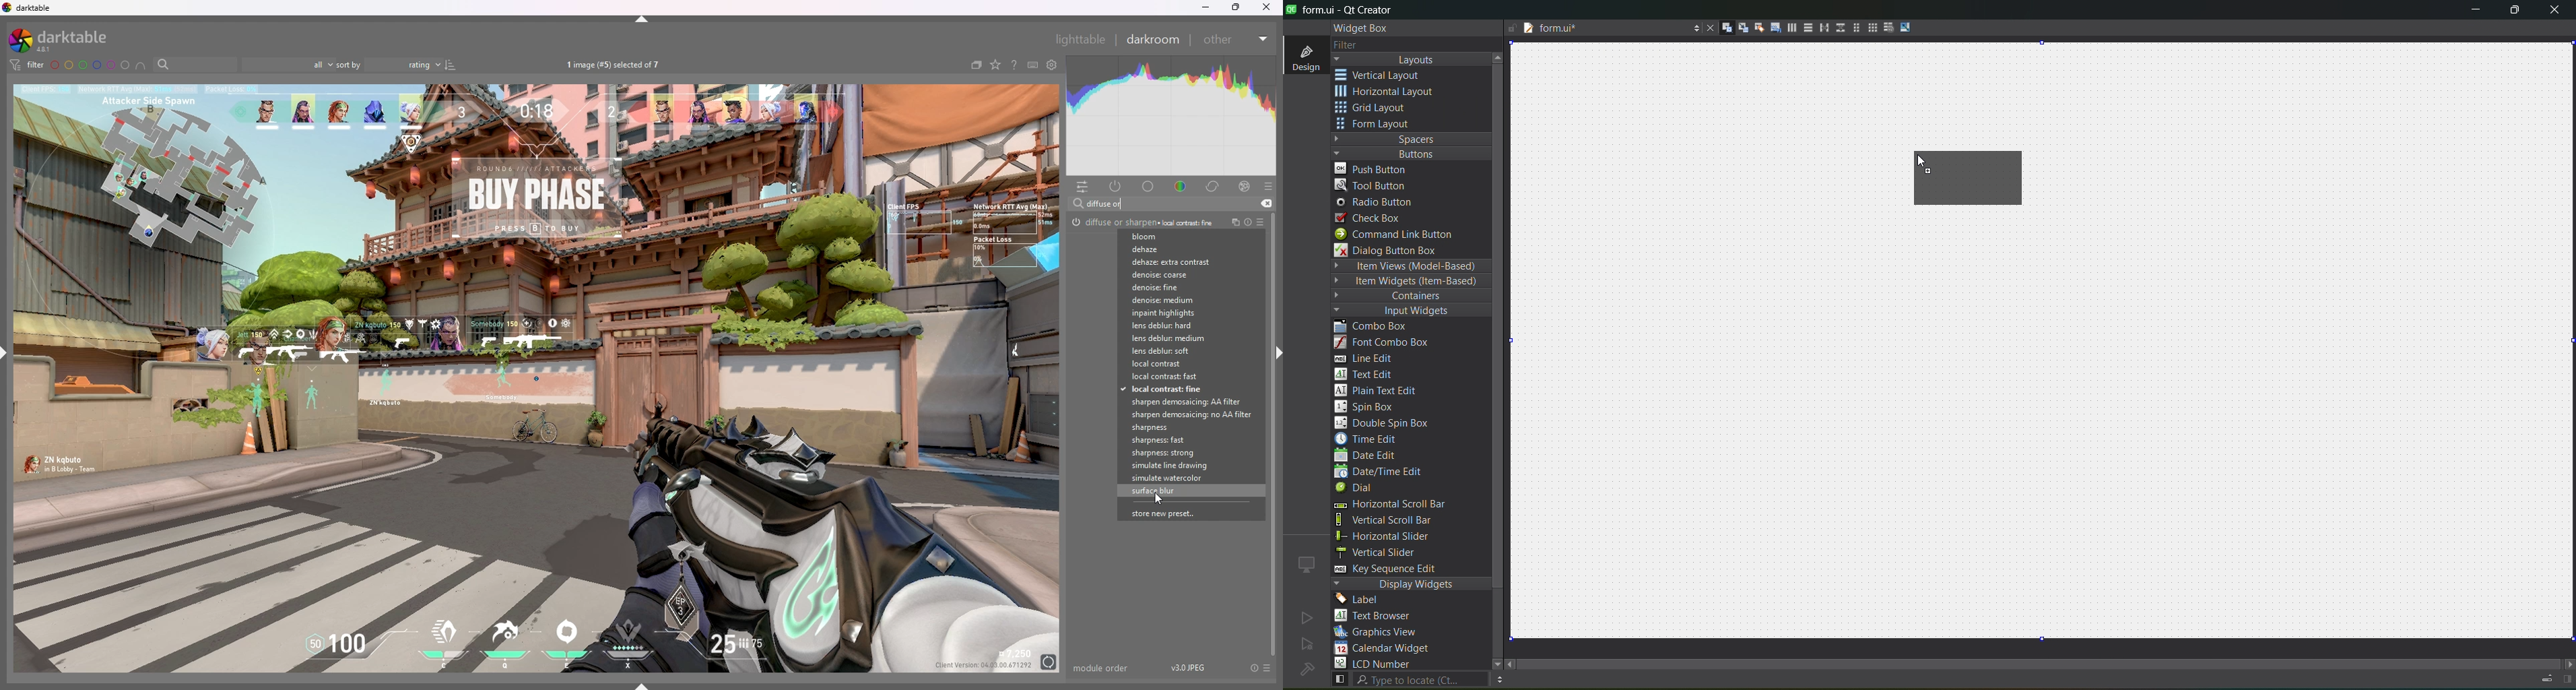 This screenshot has width=2576, height=700. I want to click on calendar, so click(1384, 650).